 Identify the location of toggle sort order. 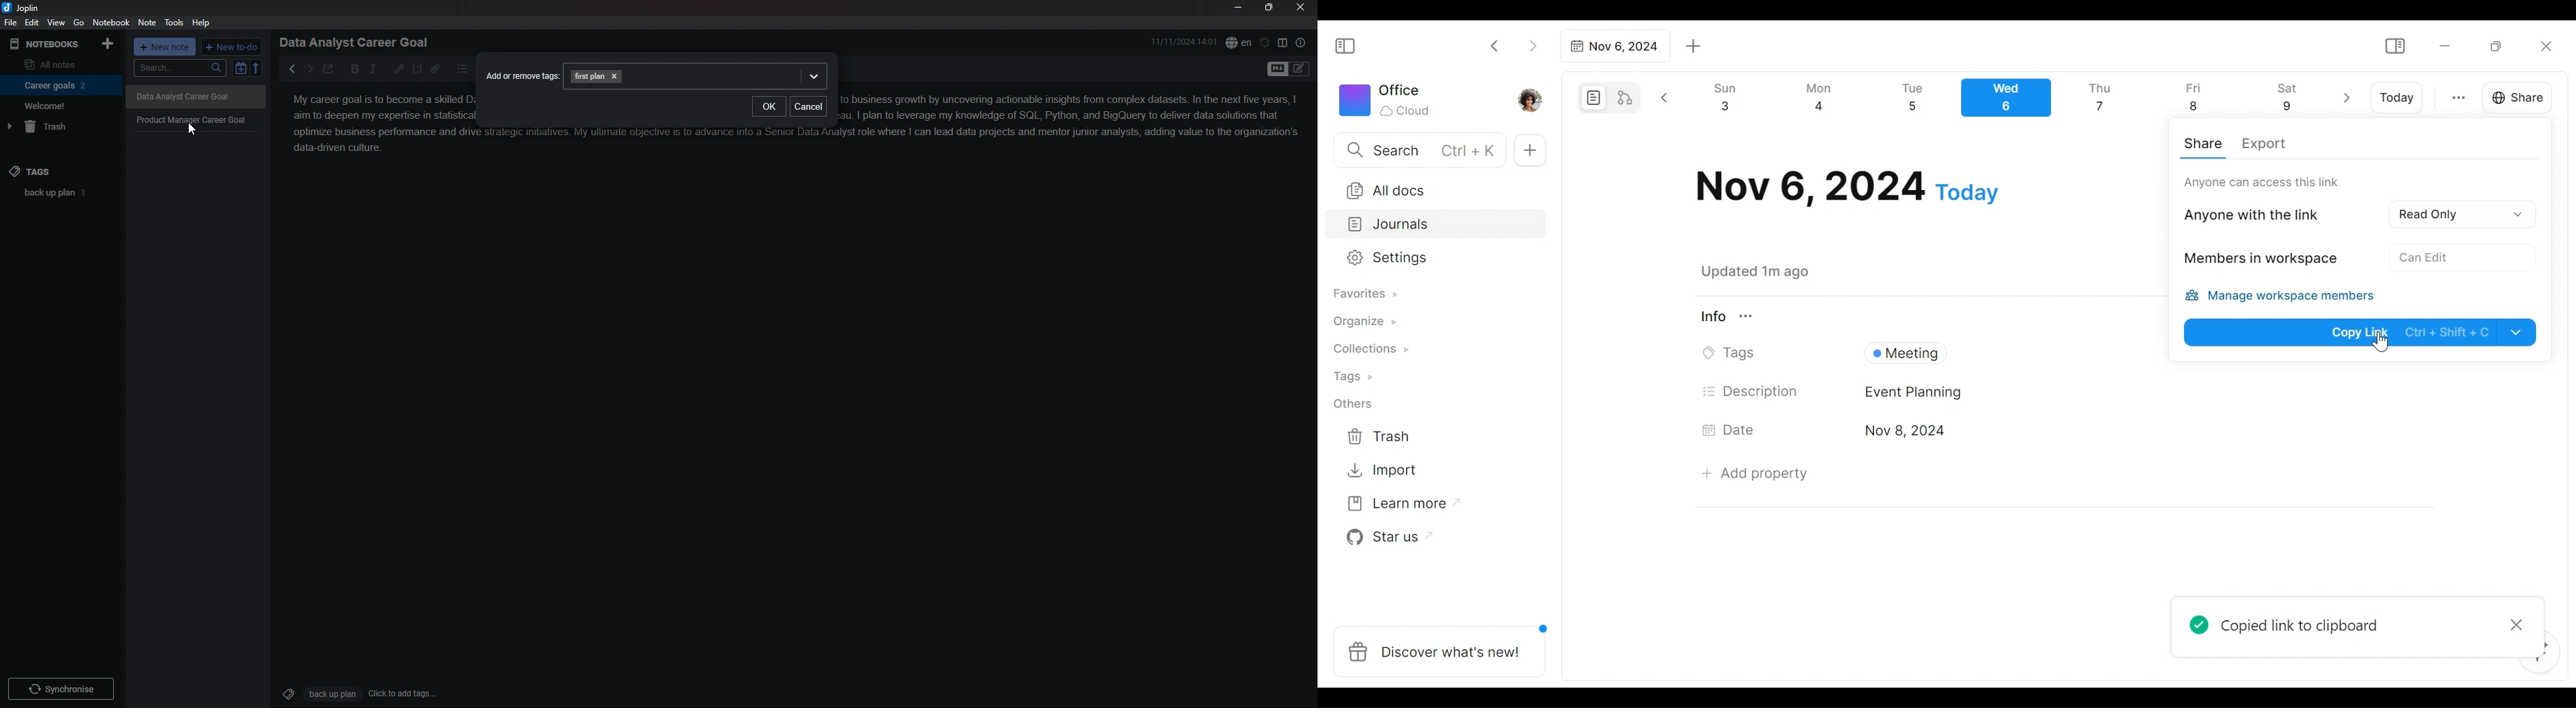
(240, 68).